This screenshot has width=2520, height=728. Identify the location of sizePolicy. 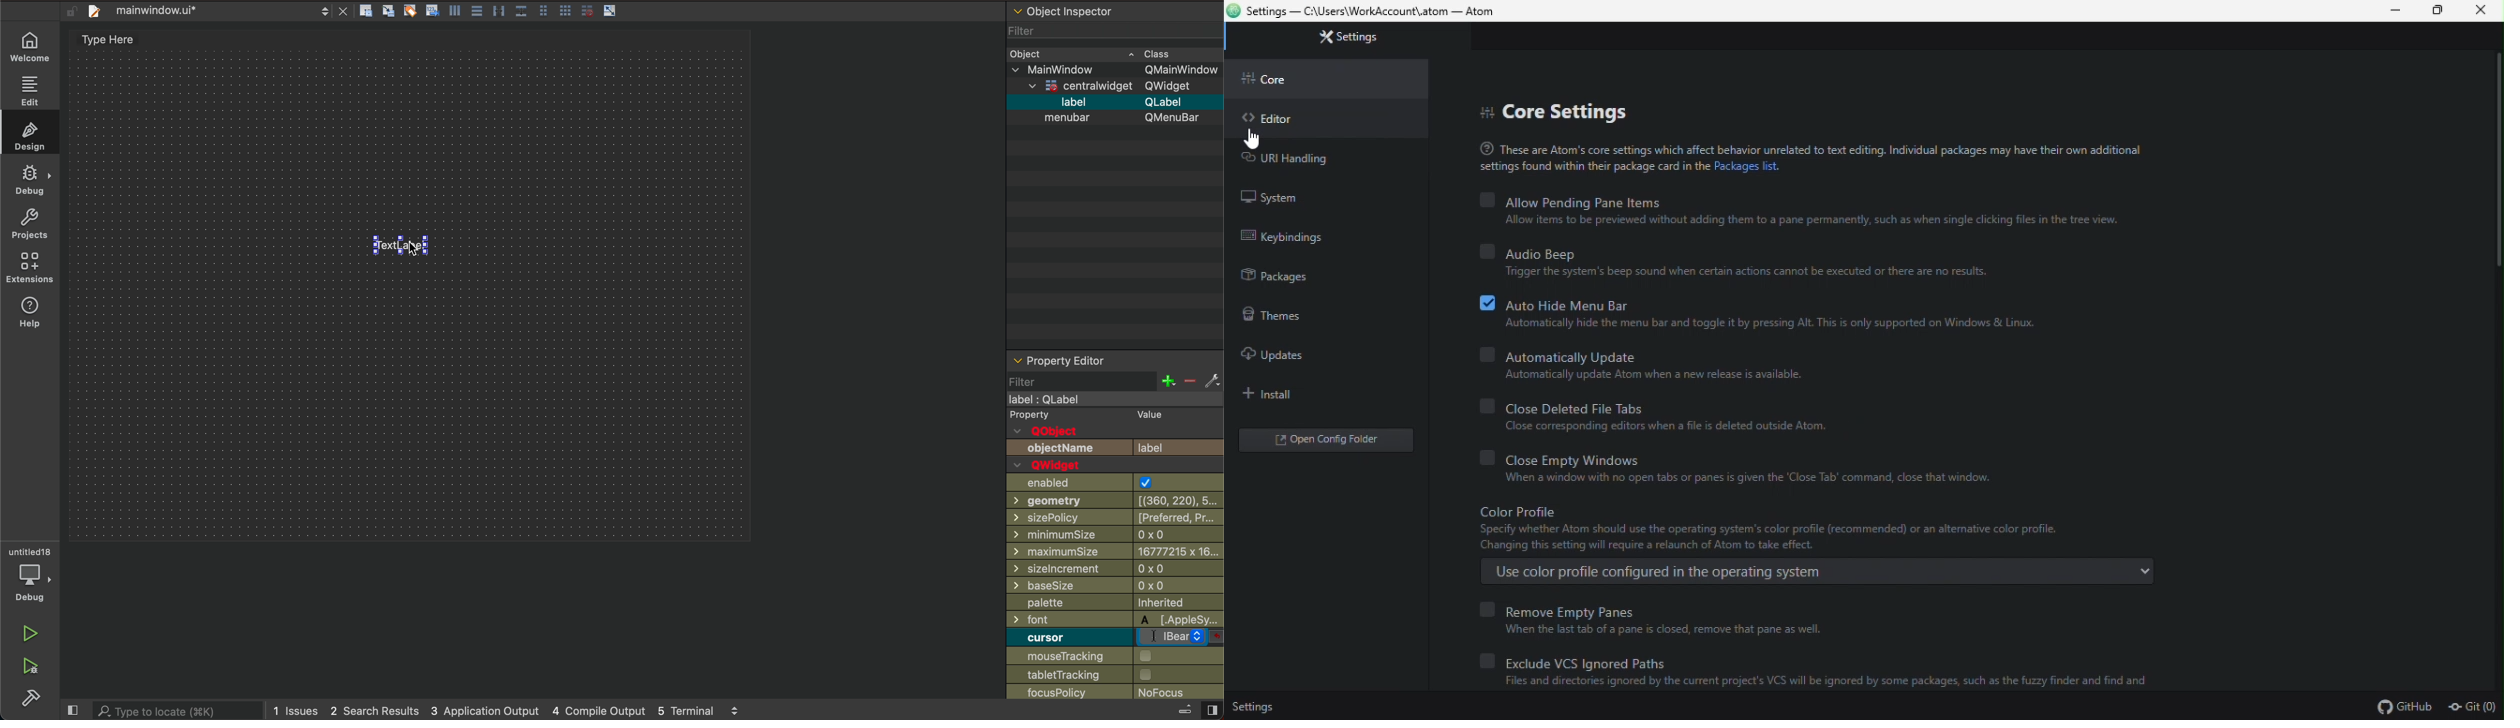
(1065, 517).